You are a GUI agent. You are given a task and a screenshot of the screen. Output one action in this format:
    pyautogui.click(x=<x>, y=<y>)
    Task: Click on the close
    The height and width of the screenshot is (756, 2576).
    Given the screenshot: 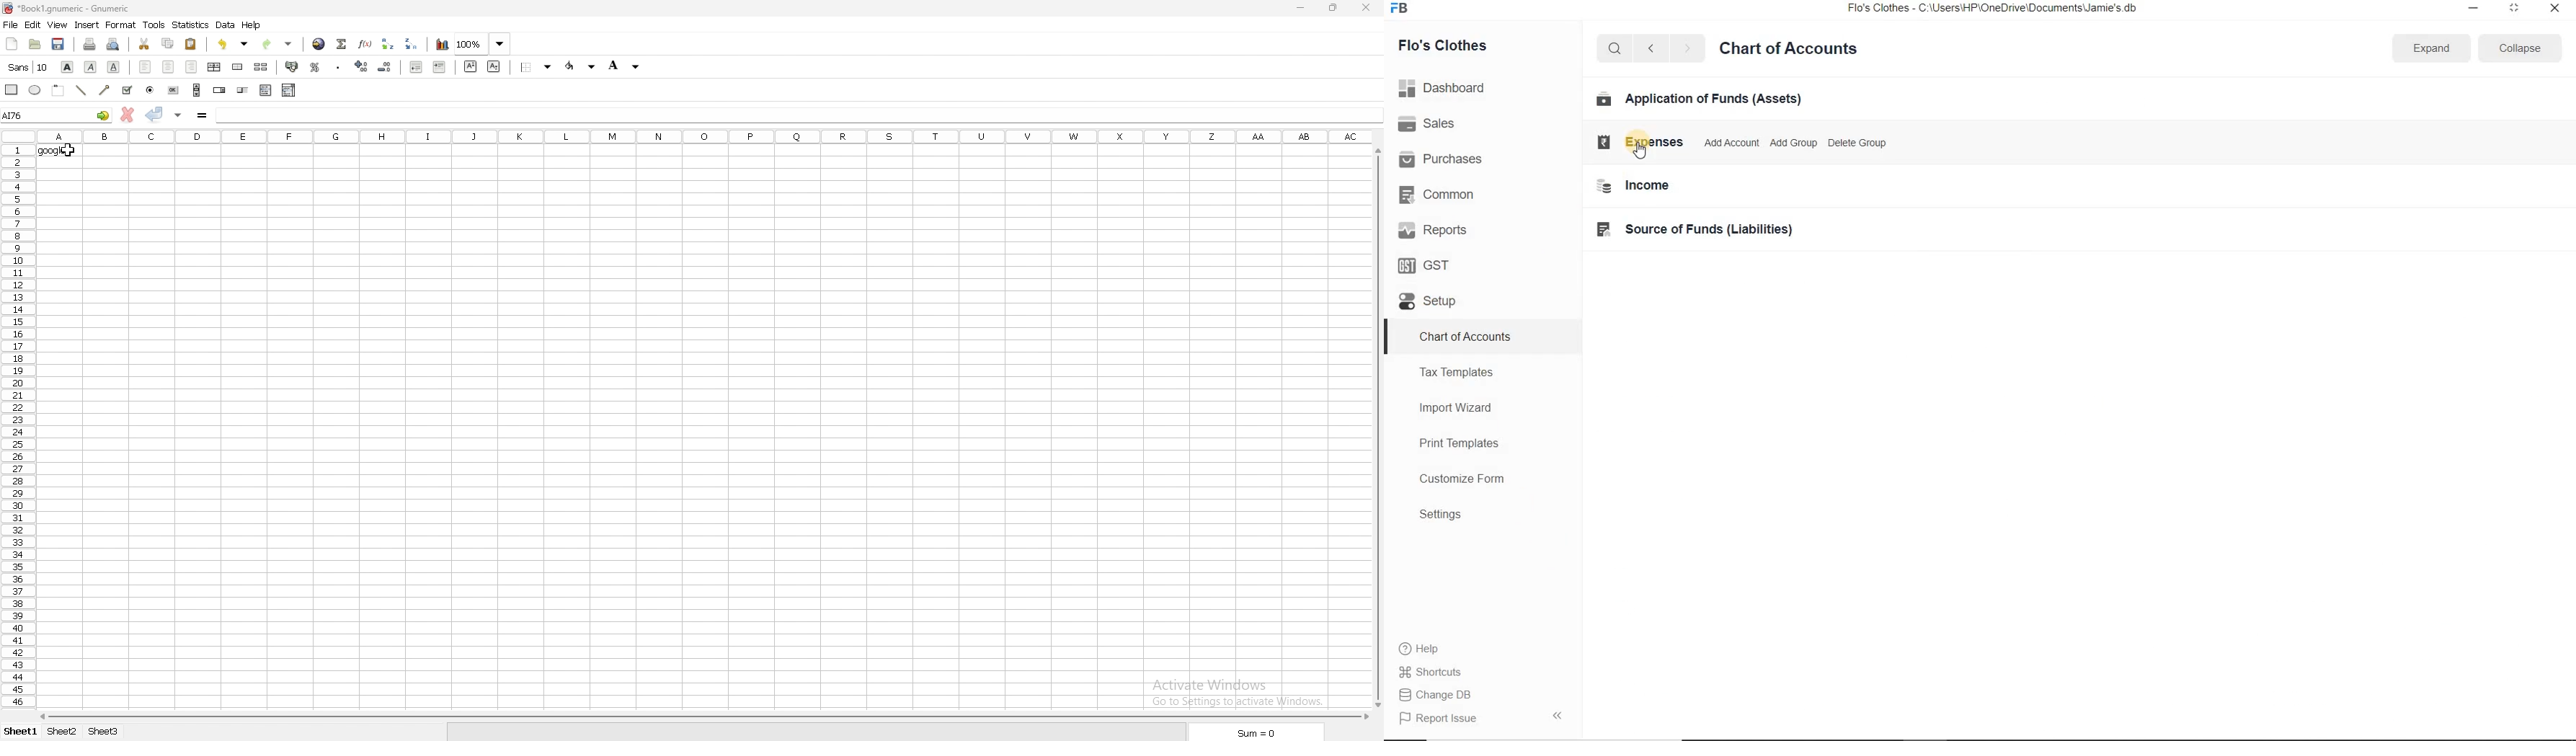 What is the action you would take?
    pyautogui.click(x=2553, y=11)
    